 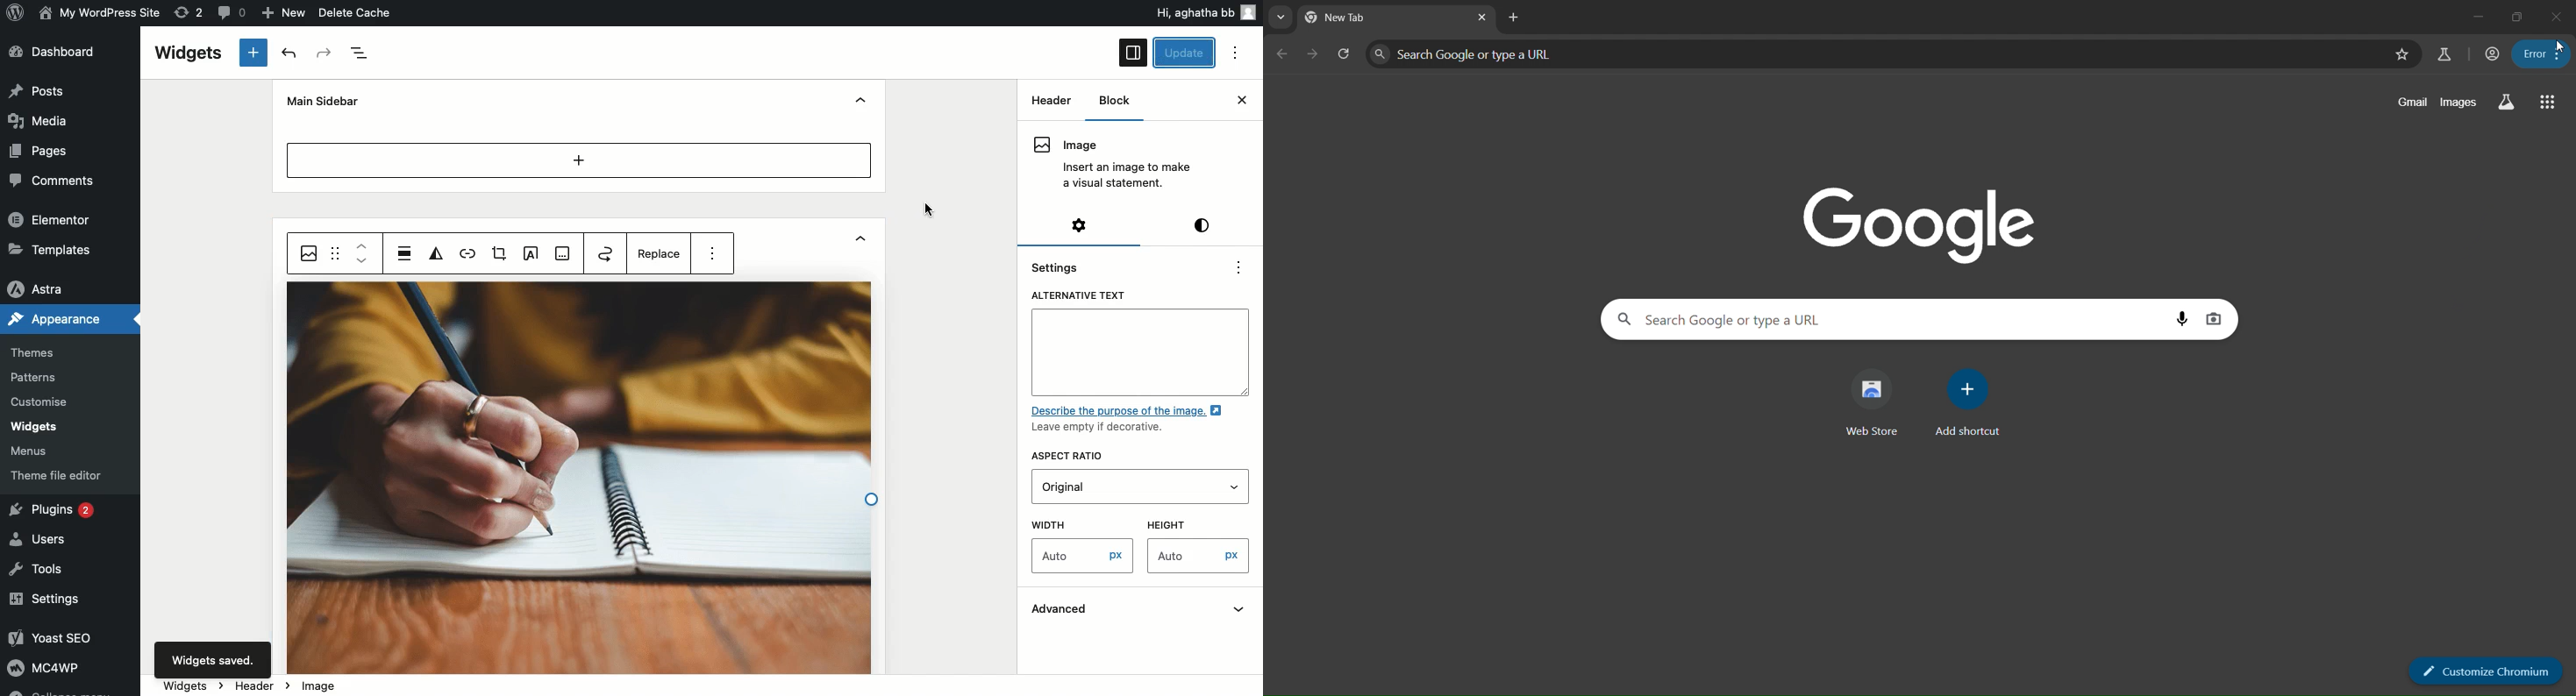 What do you see at coordinates (1060, 266) in the screenshot?
I see `Settings` at bounding box center [1060, 266].